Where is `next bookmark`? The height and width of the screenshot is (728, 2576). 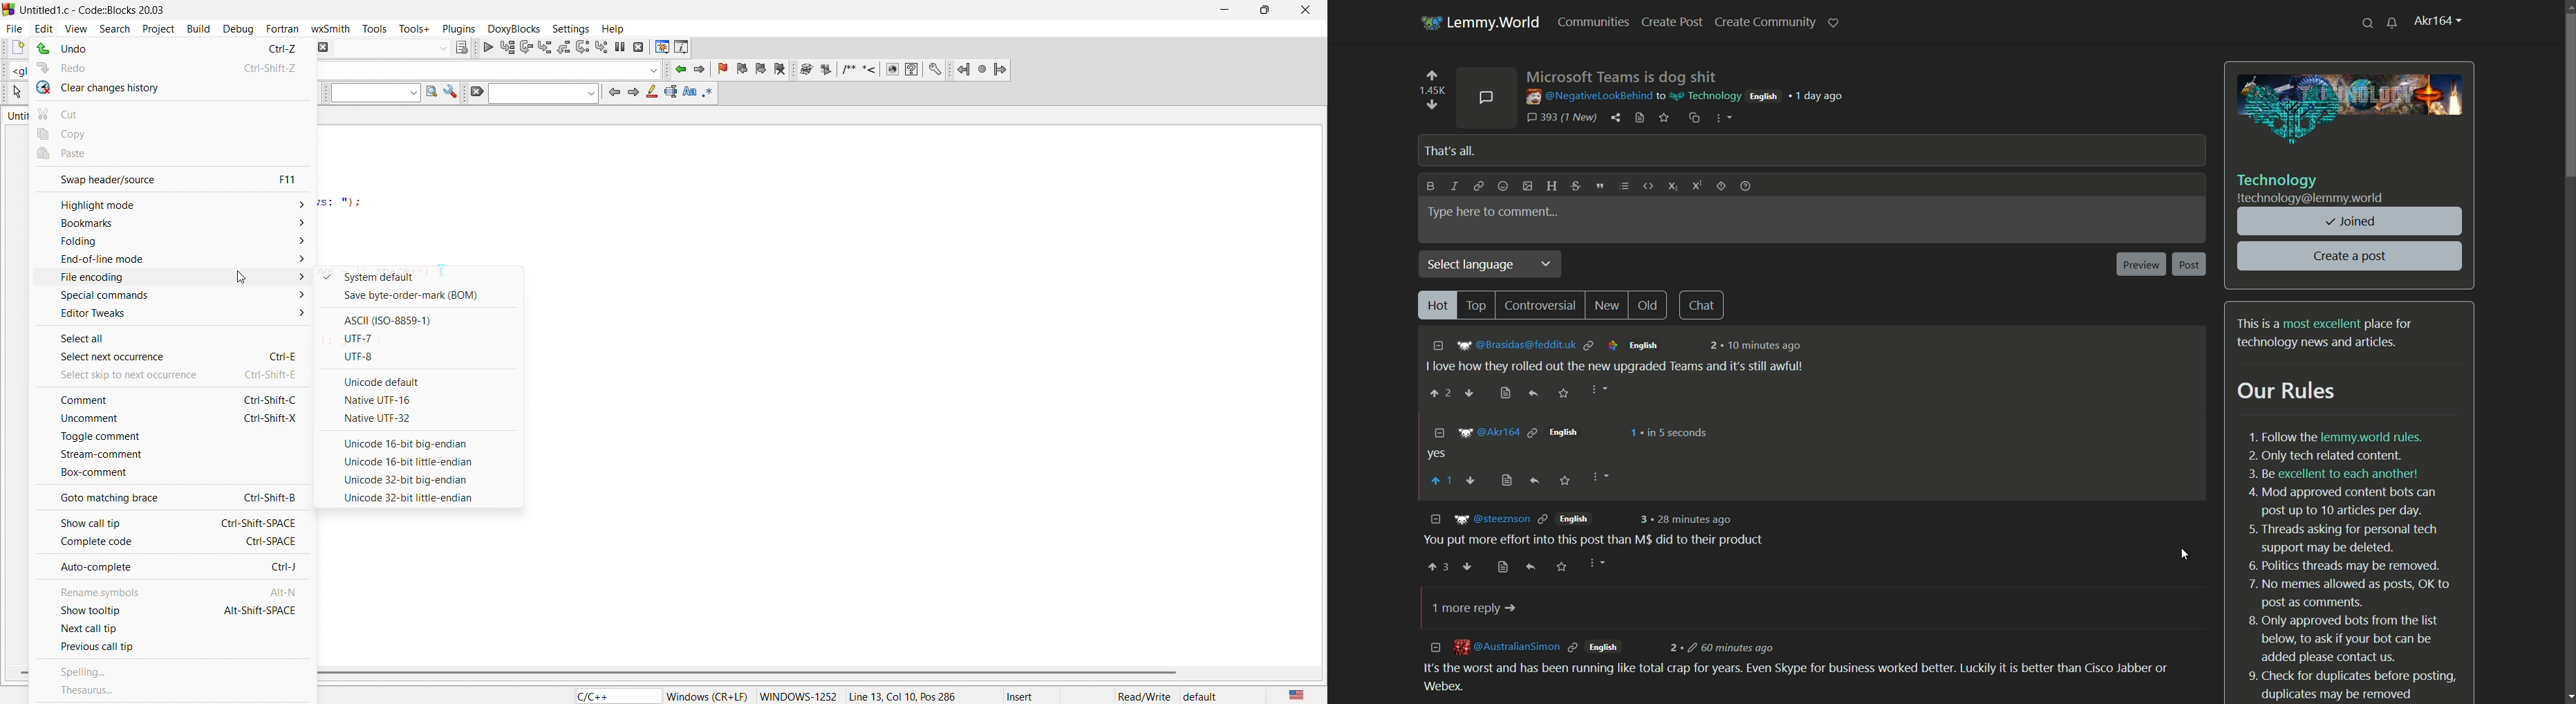
next bookmark is located at coordinates (760, 71).